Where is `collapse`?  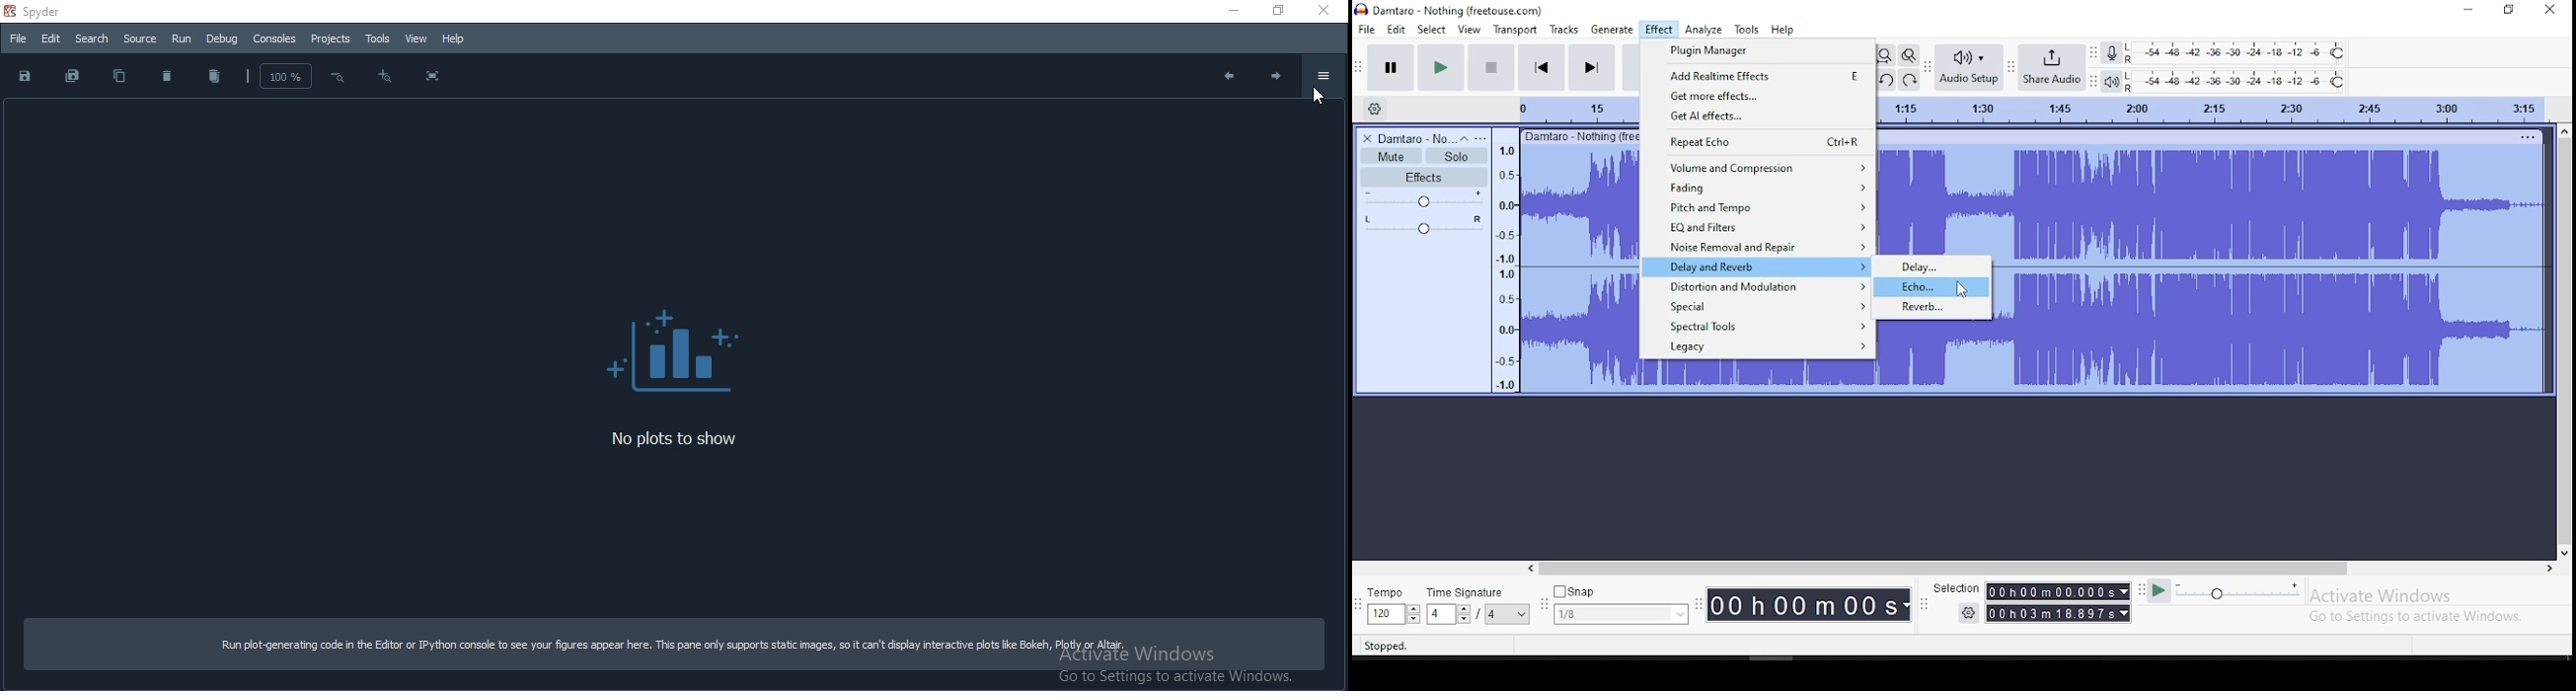 collapse is located at coordinates (1466, 137).